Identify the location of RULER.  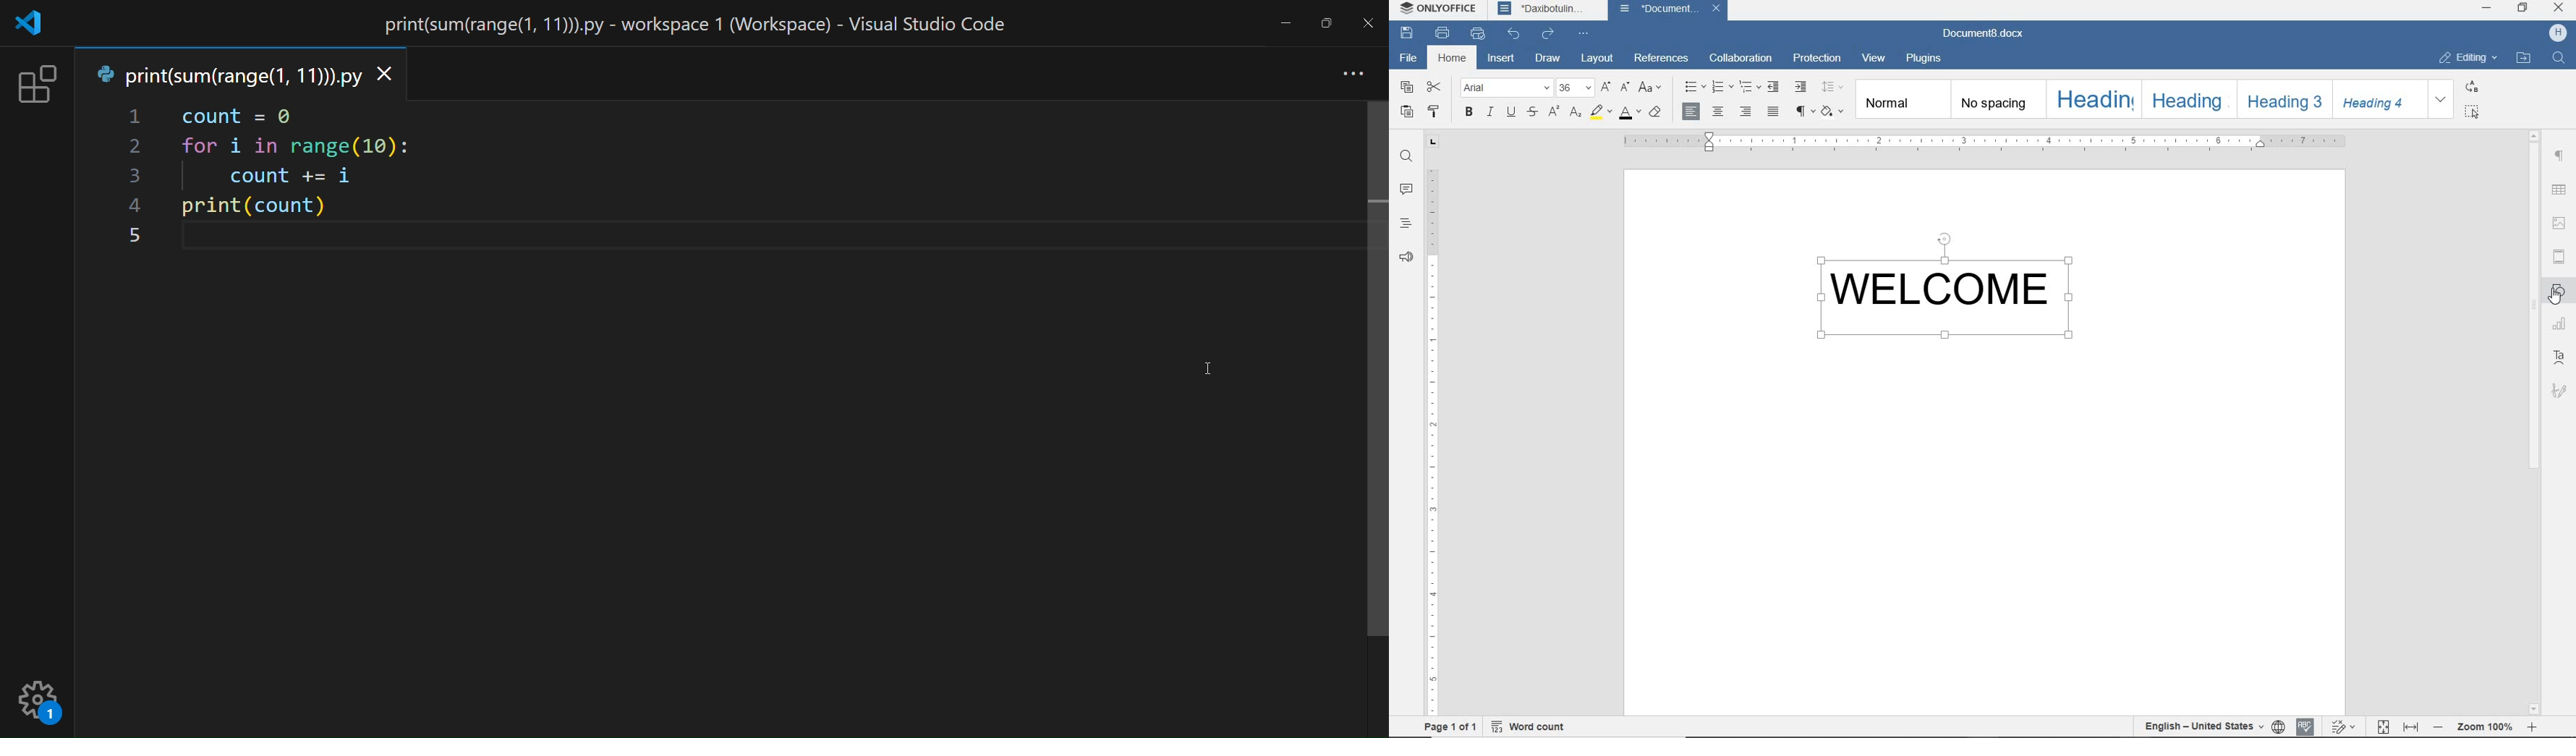
(1433, 436).